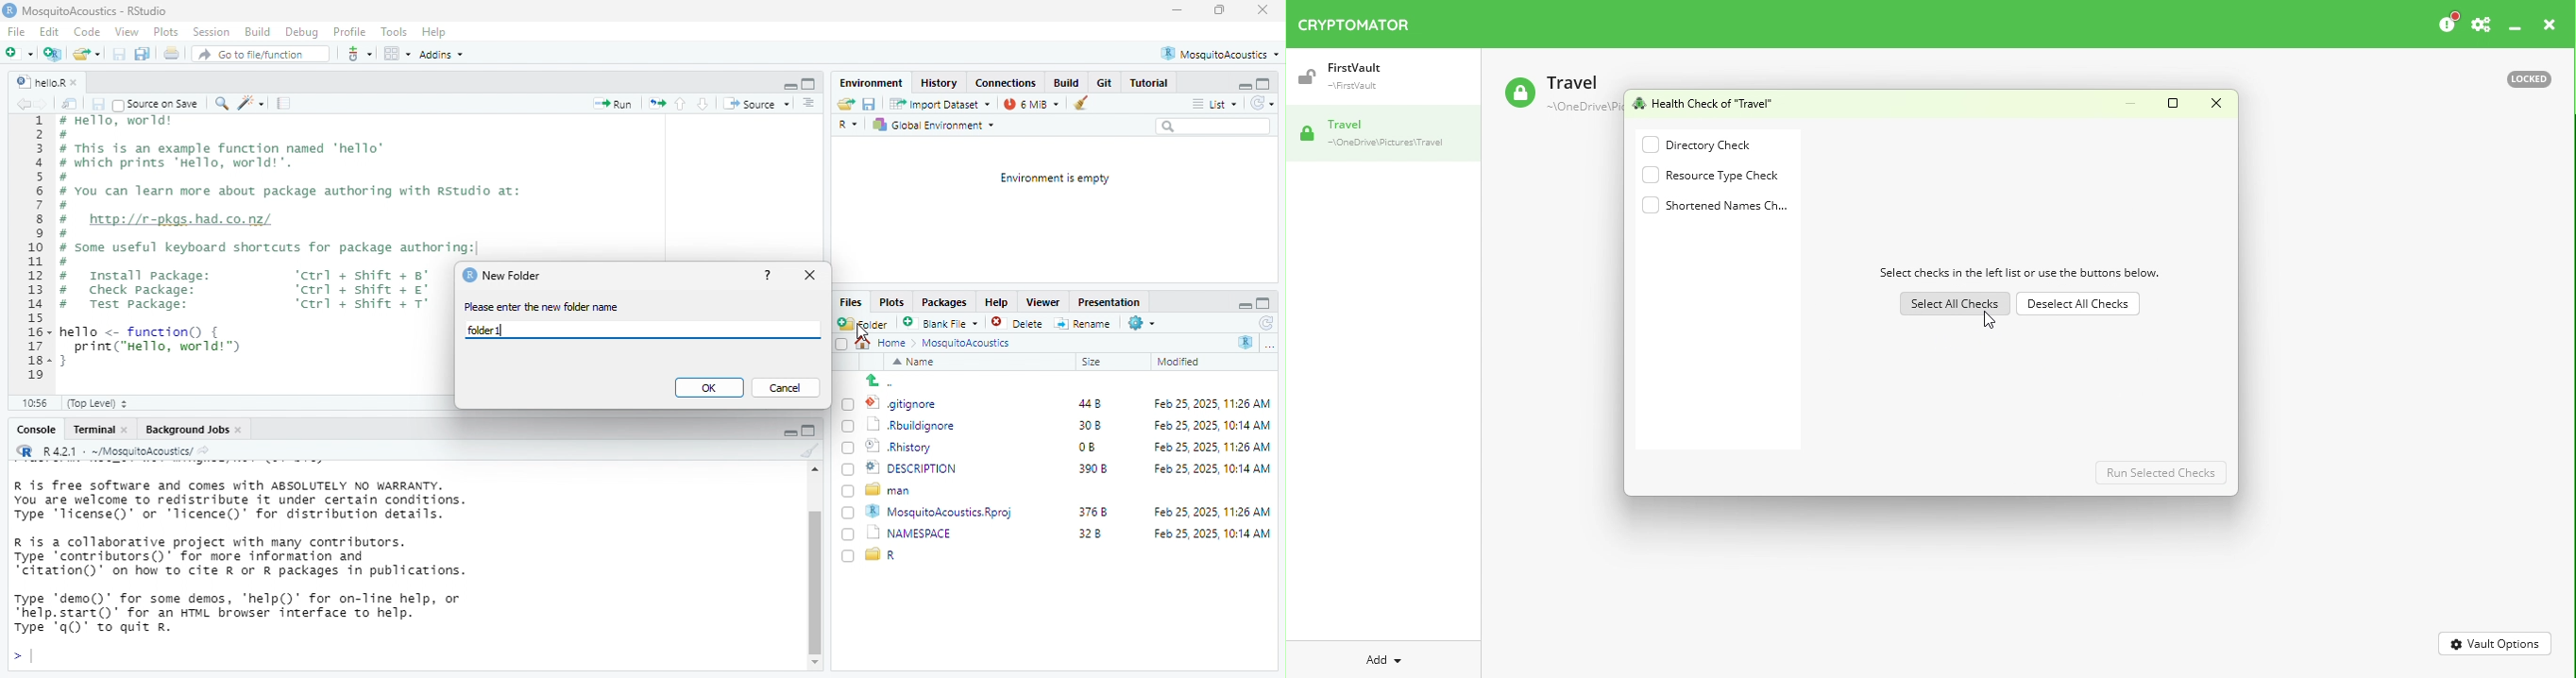 This screenshot has width=2576, height=700. Describe the element at coordinates (783, 432) in the screenshot. I see `hide r script` at that location.